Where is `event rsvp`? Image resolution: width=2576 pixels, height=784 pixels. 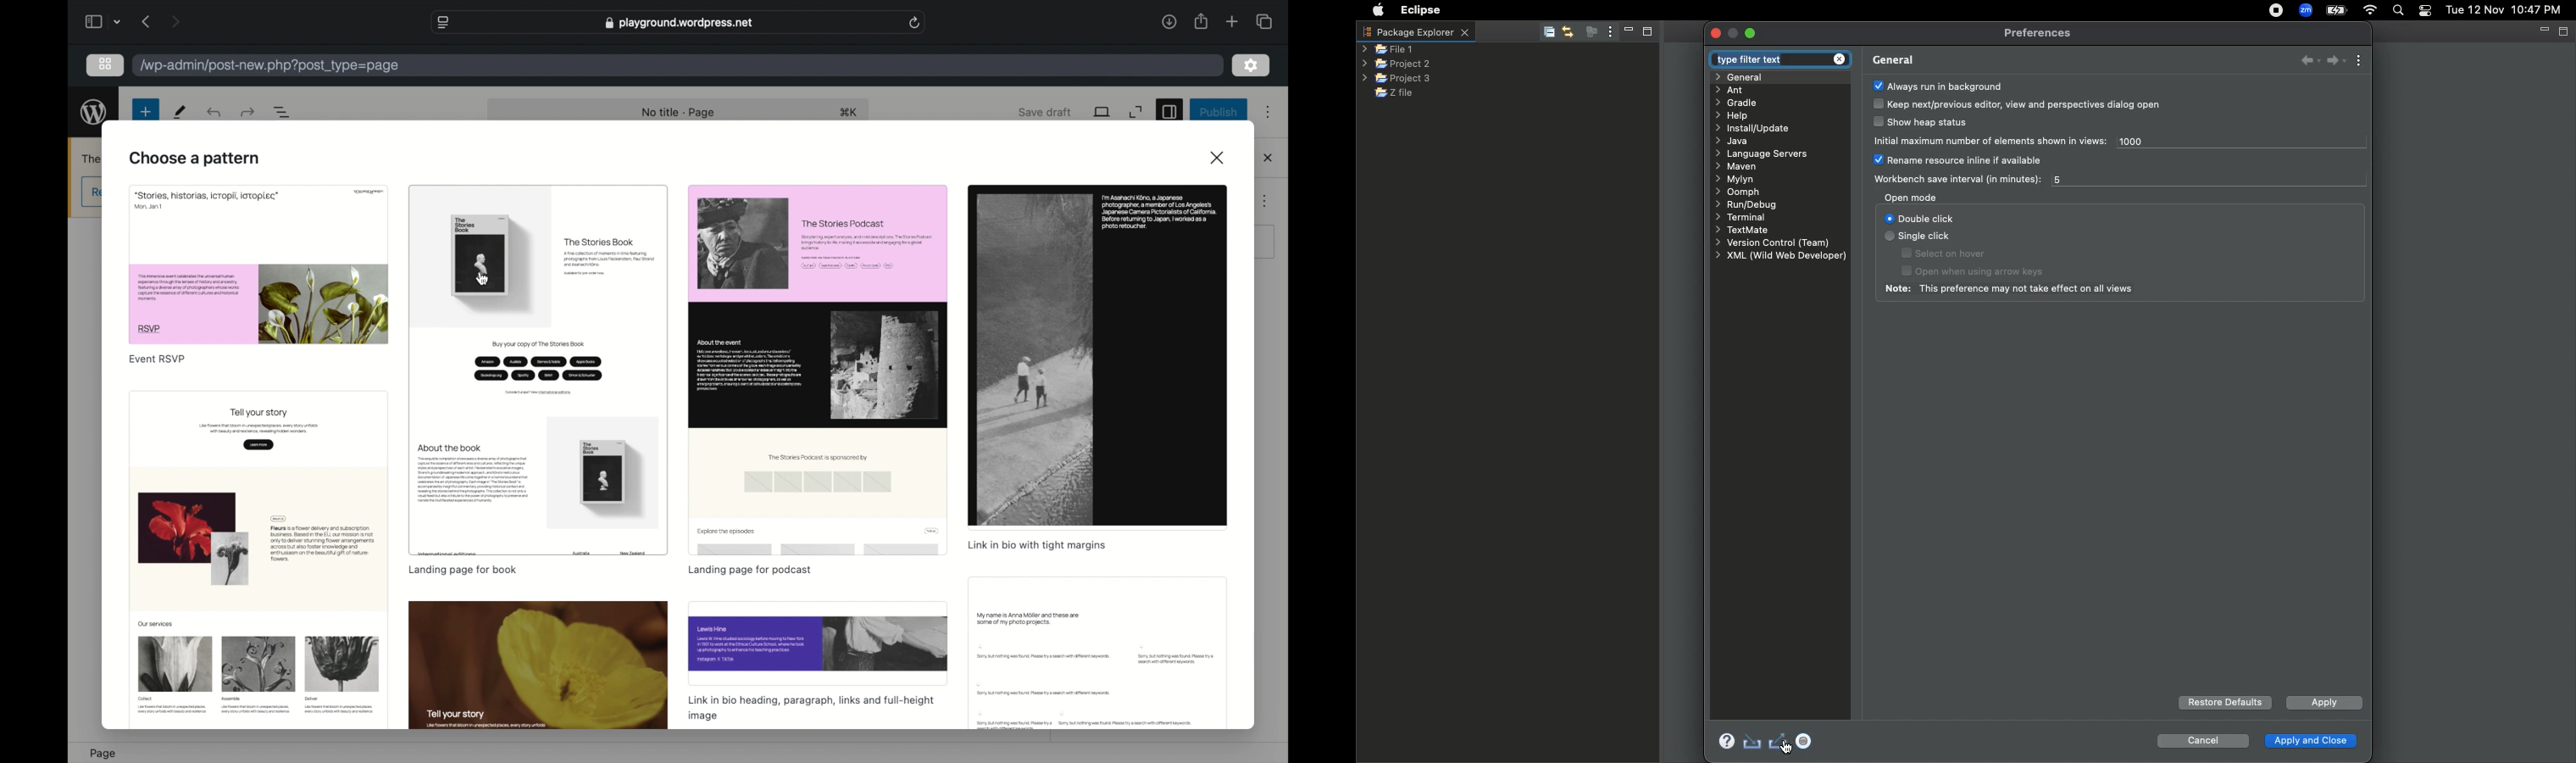 event rsvp is located at coordinates (158, 359).